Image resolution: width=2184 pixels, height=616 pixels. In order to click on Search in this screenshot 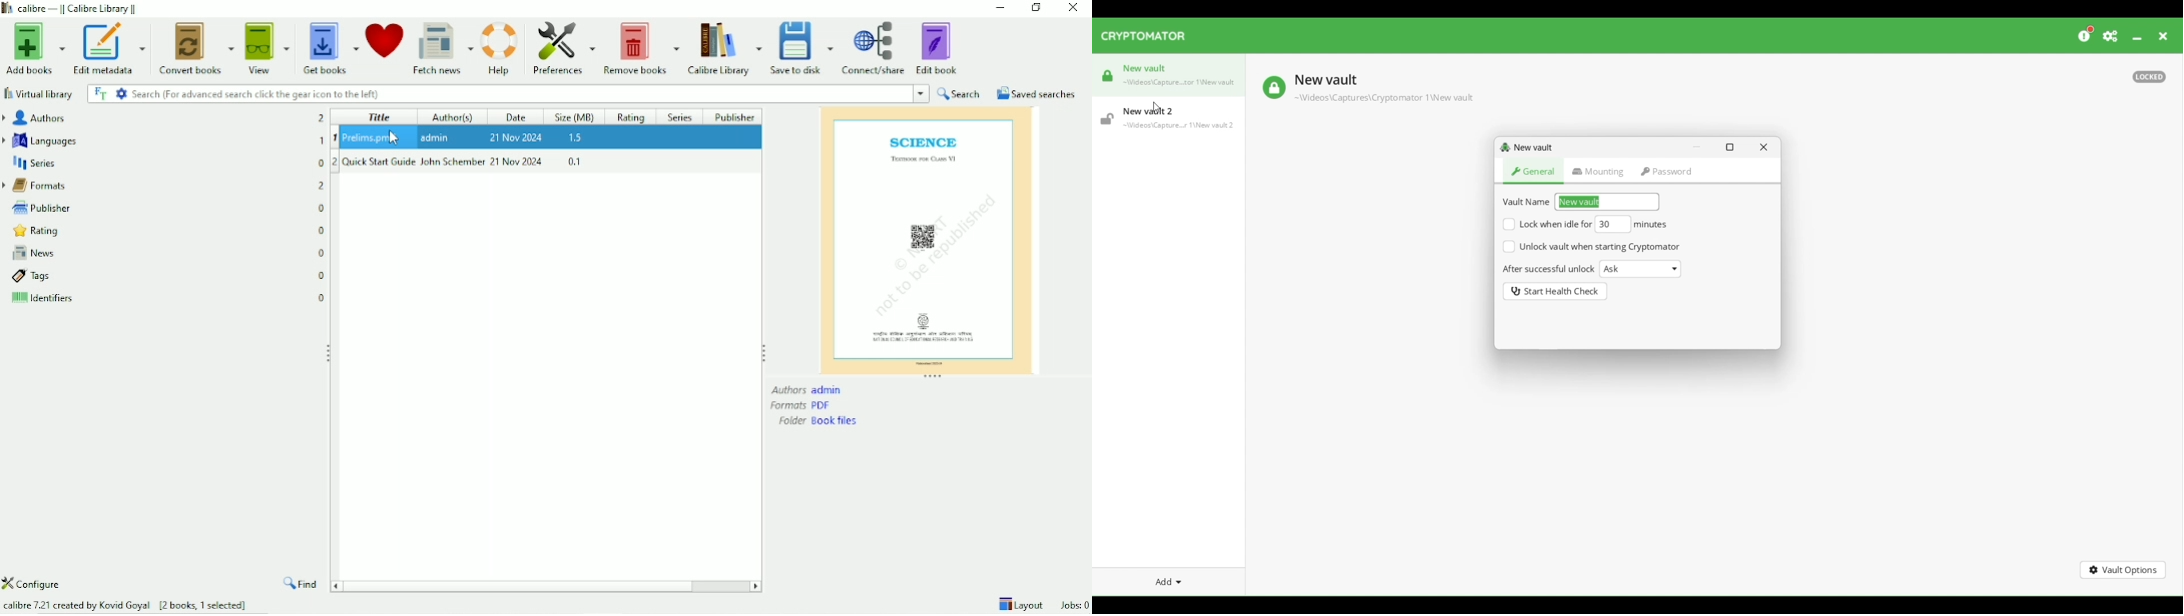, I will do `click(959, 93)`.